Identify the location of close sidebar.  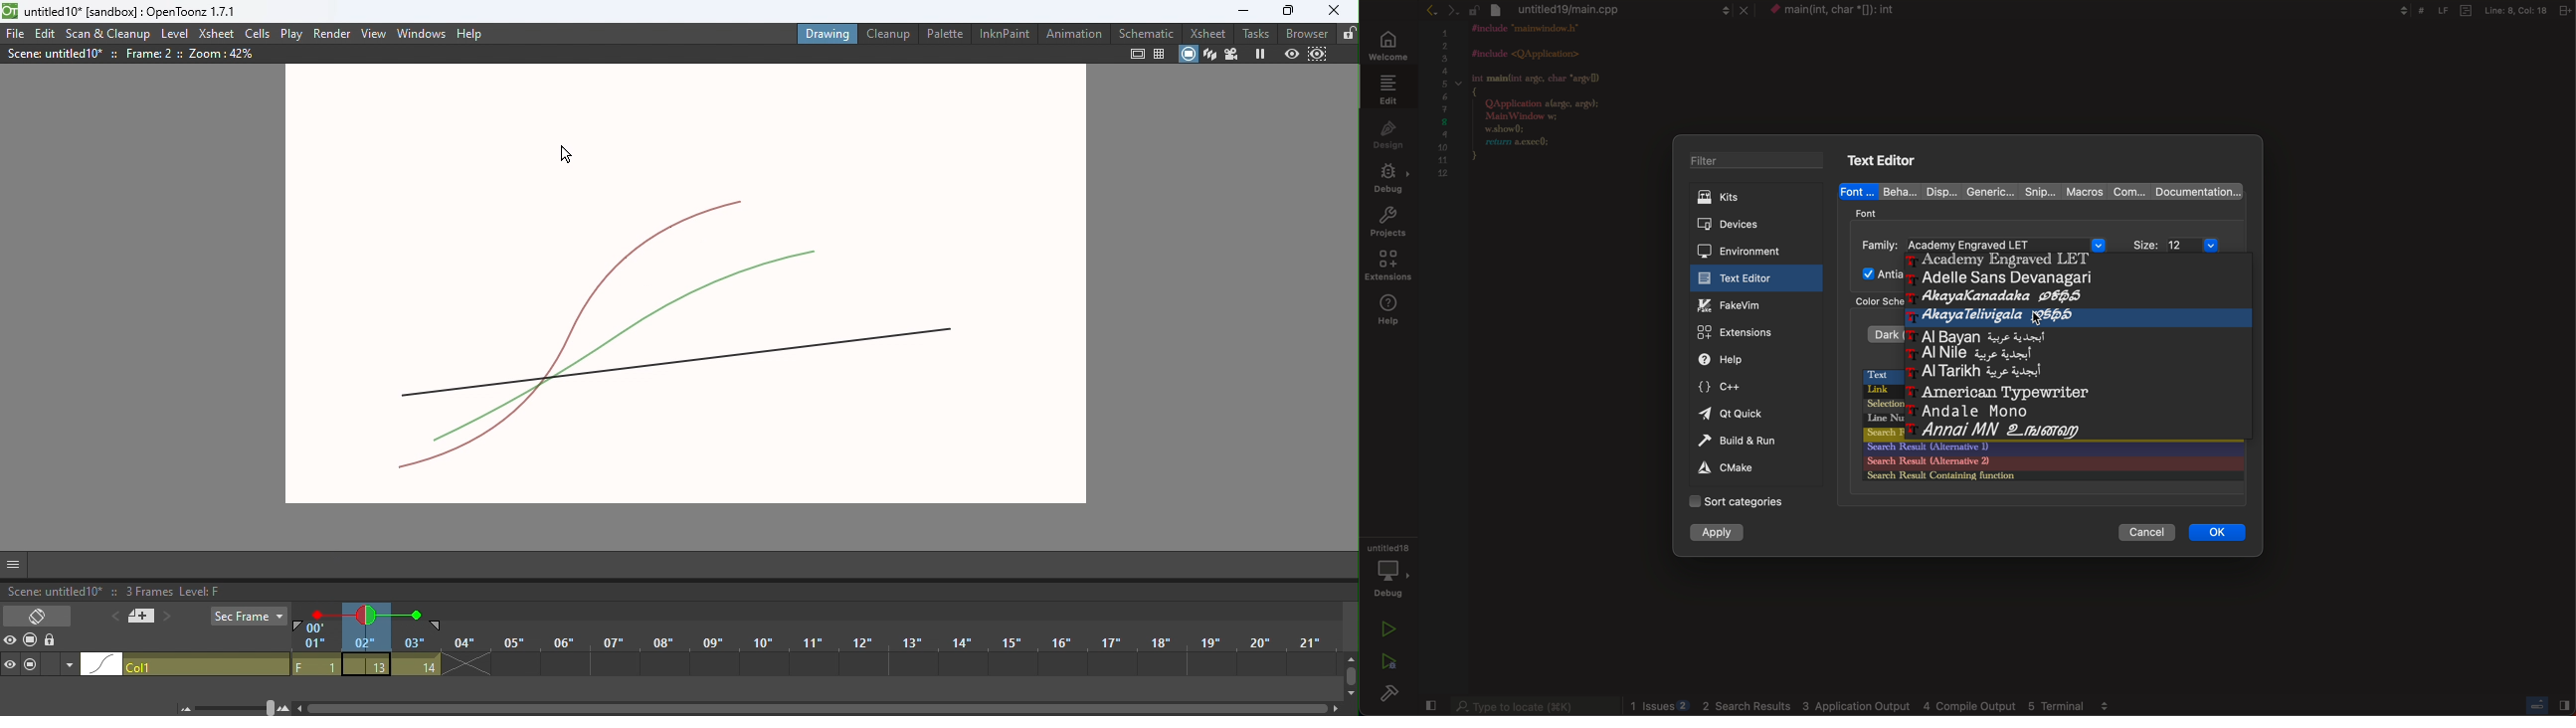
(2549, 706).